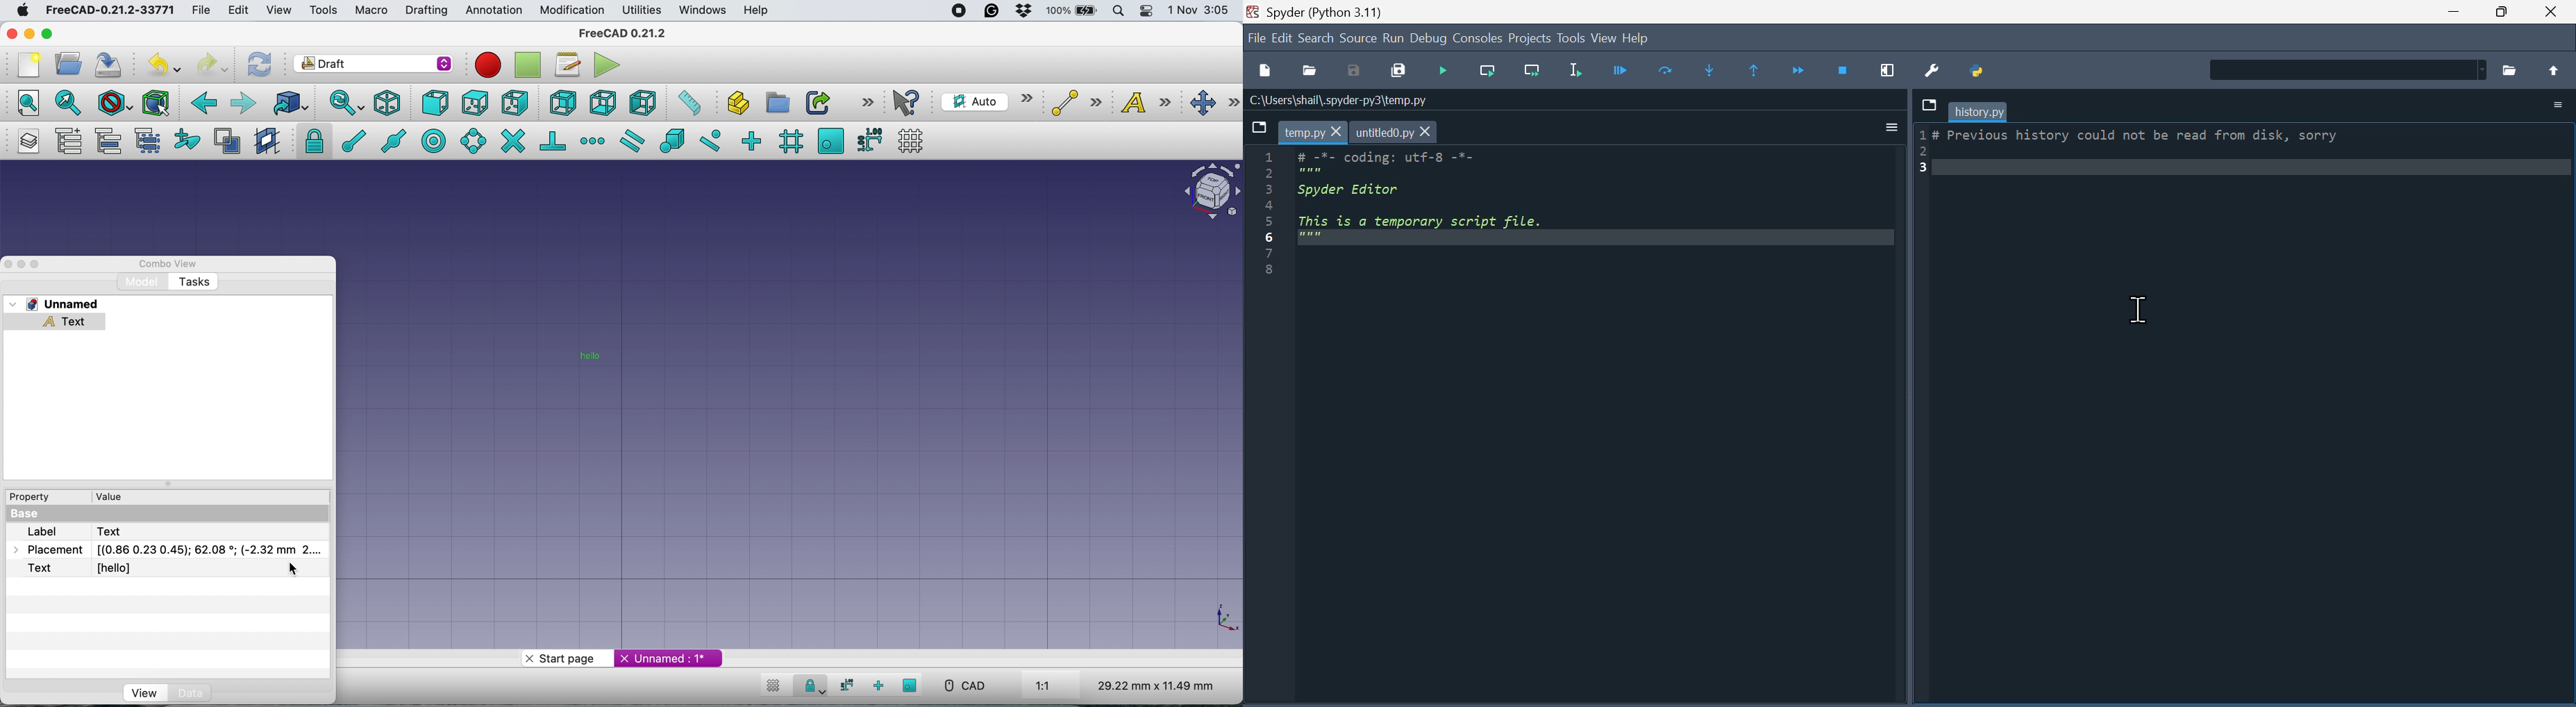 Image resolution: width=2576 pixels, height=728 pixels. Describe the element at coordinates (1893, 127) in the screenshot. I see `more options` at that location.